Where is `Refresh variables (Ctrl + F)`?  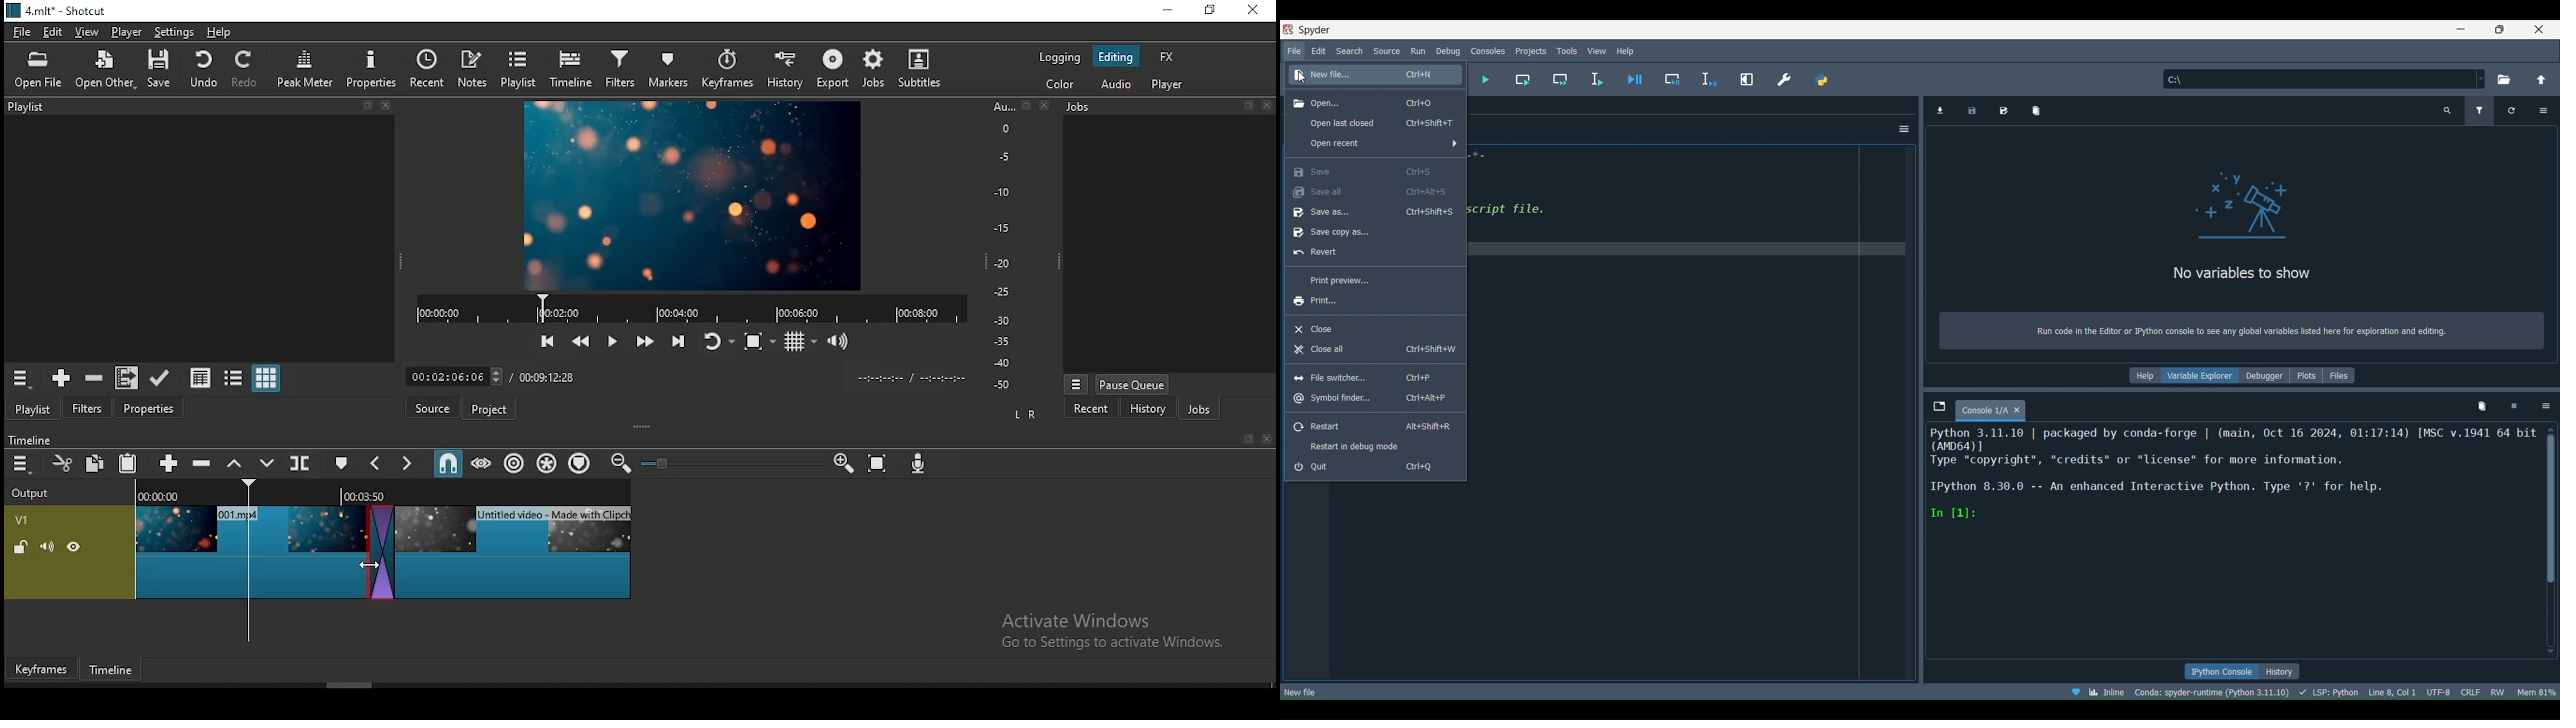 Refresh variables (Ctrl + F) is located at coordinates (2511, 110).